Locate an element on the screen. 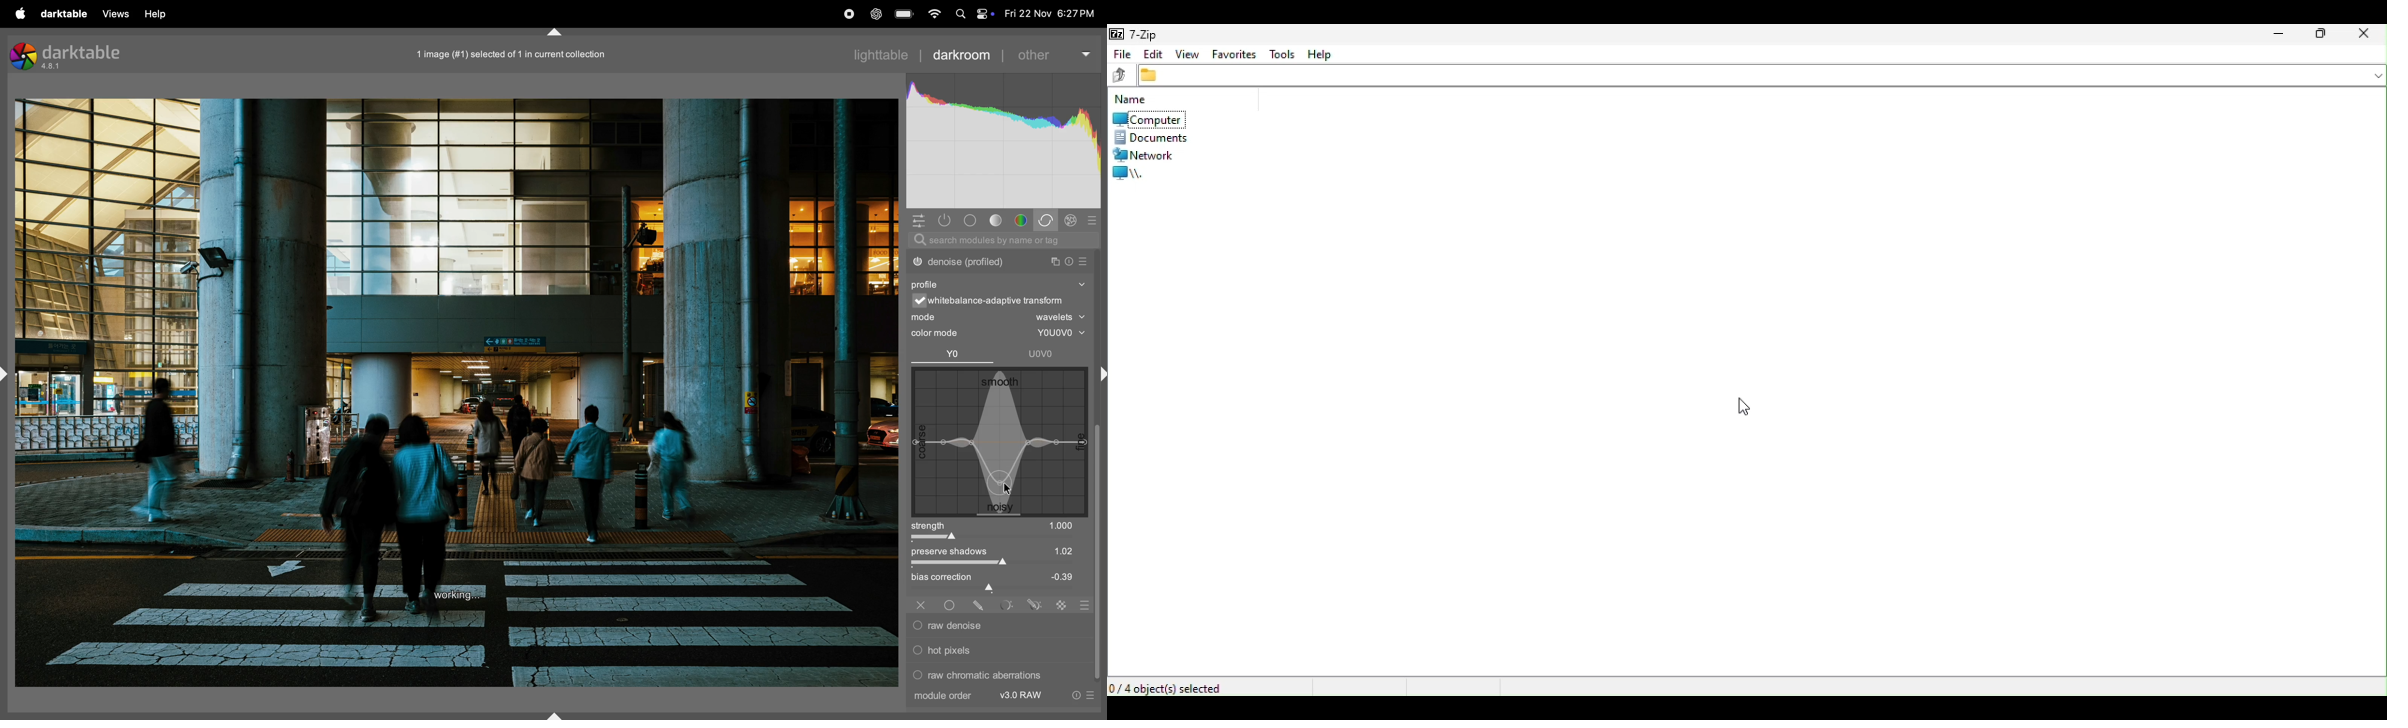  Minimise is located at coordinates (2274, 37).